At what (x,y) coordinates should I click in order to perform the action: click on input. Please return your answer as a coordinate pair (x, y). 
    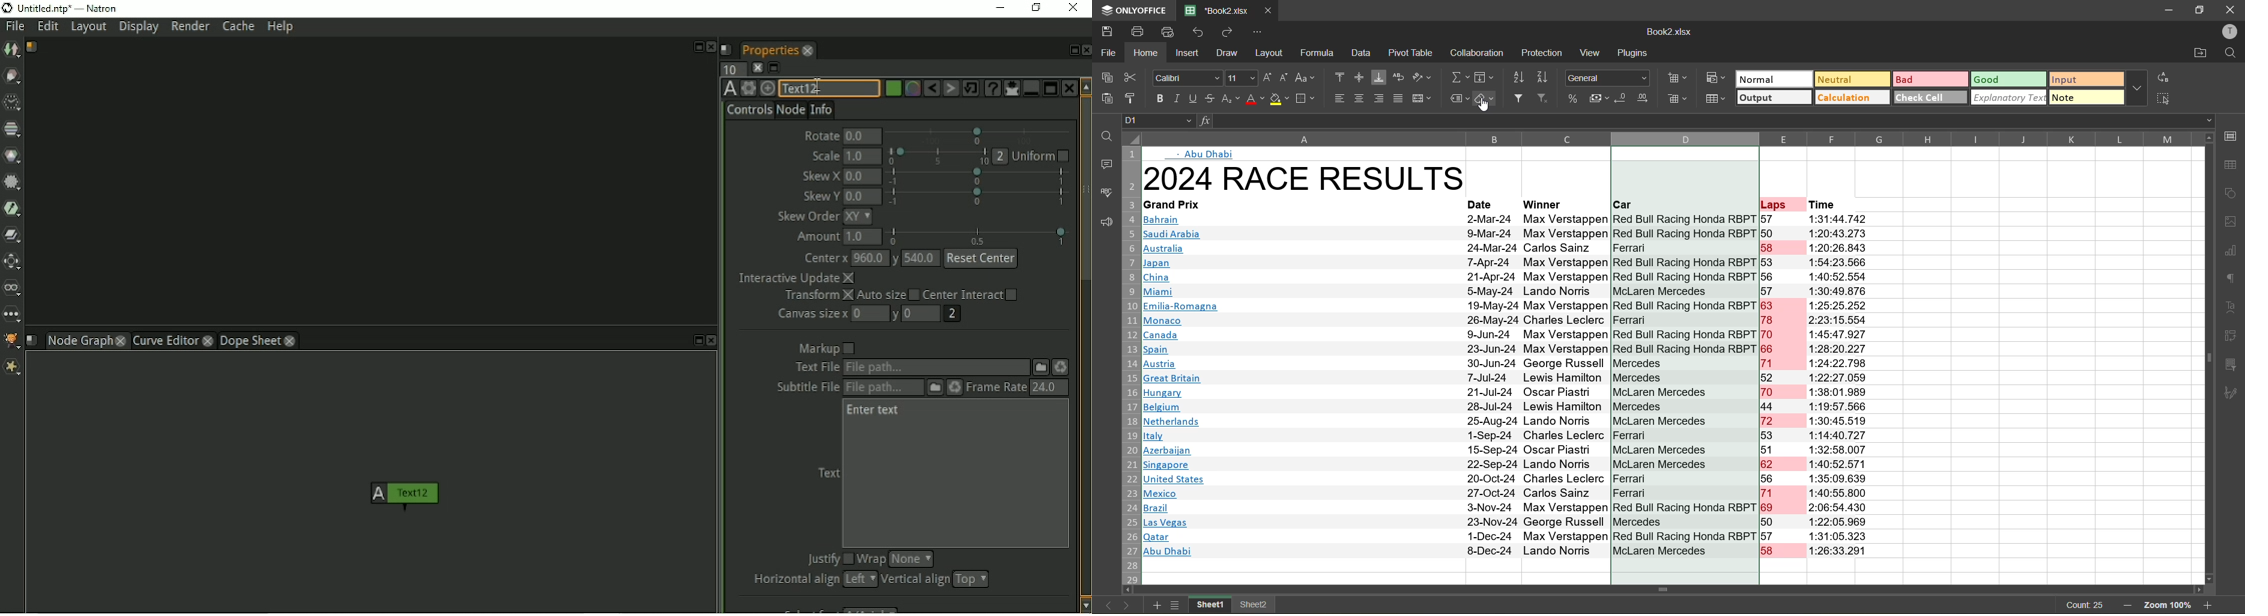
    Looking at the image, I should click on (2086, 79).